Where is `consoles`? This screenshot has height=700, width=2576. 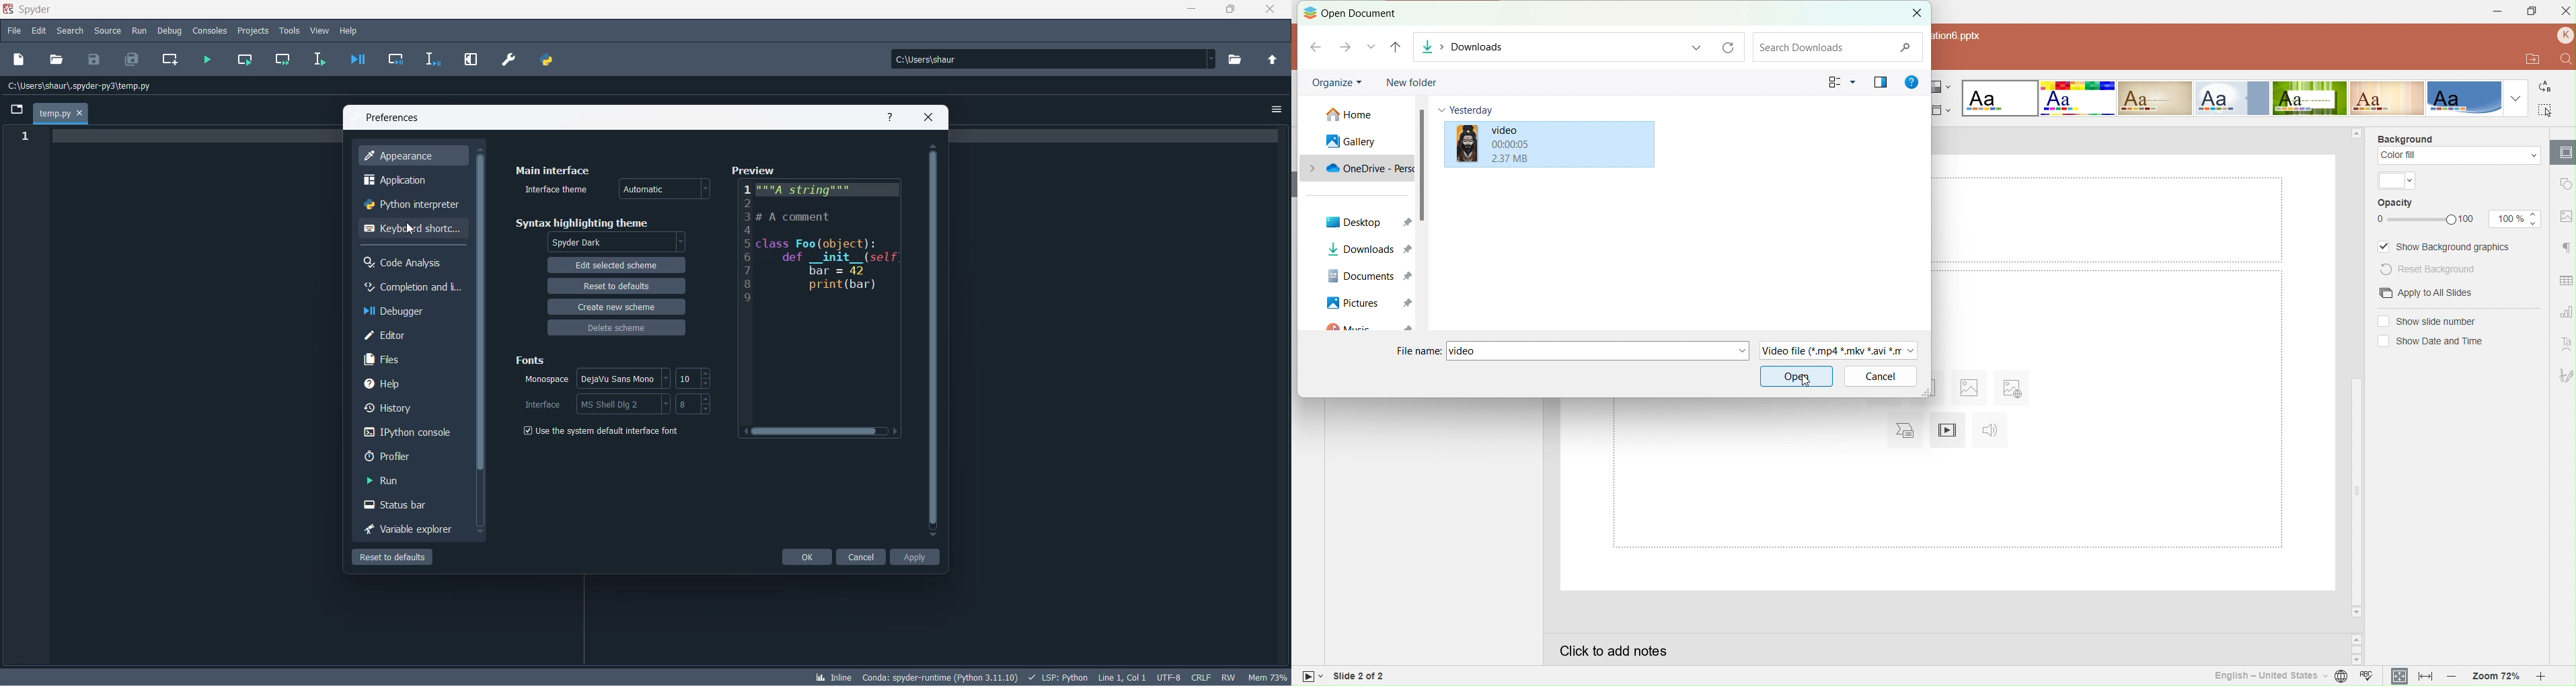 consoles is located at coordinates (211, 30).